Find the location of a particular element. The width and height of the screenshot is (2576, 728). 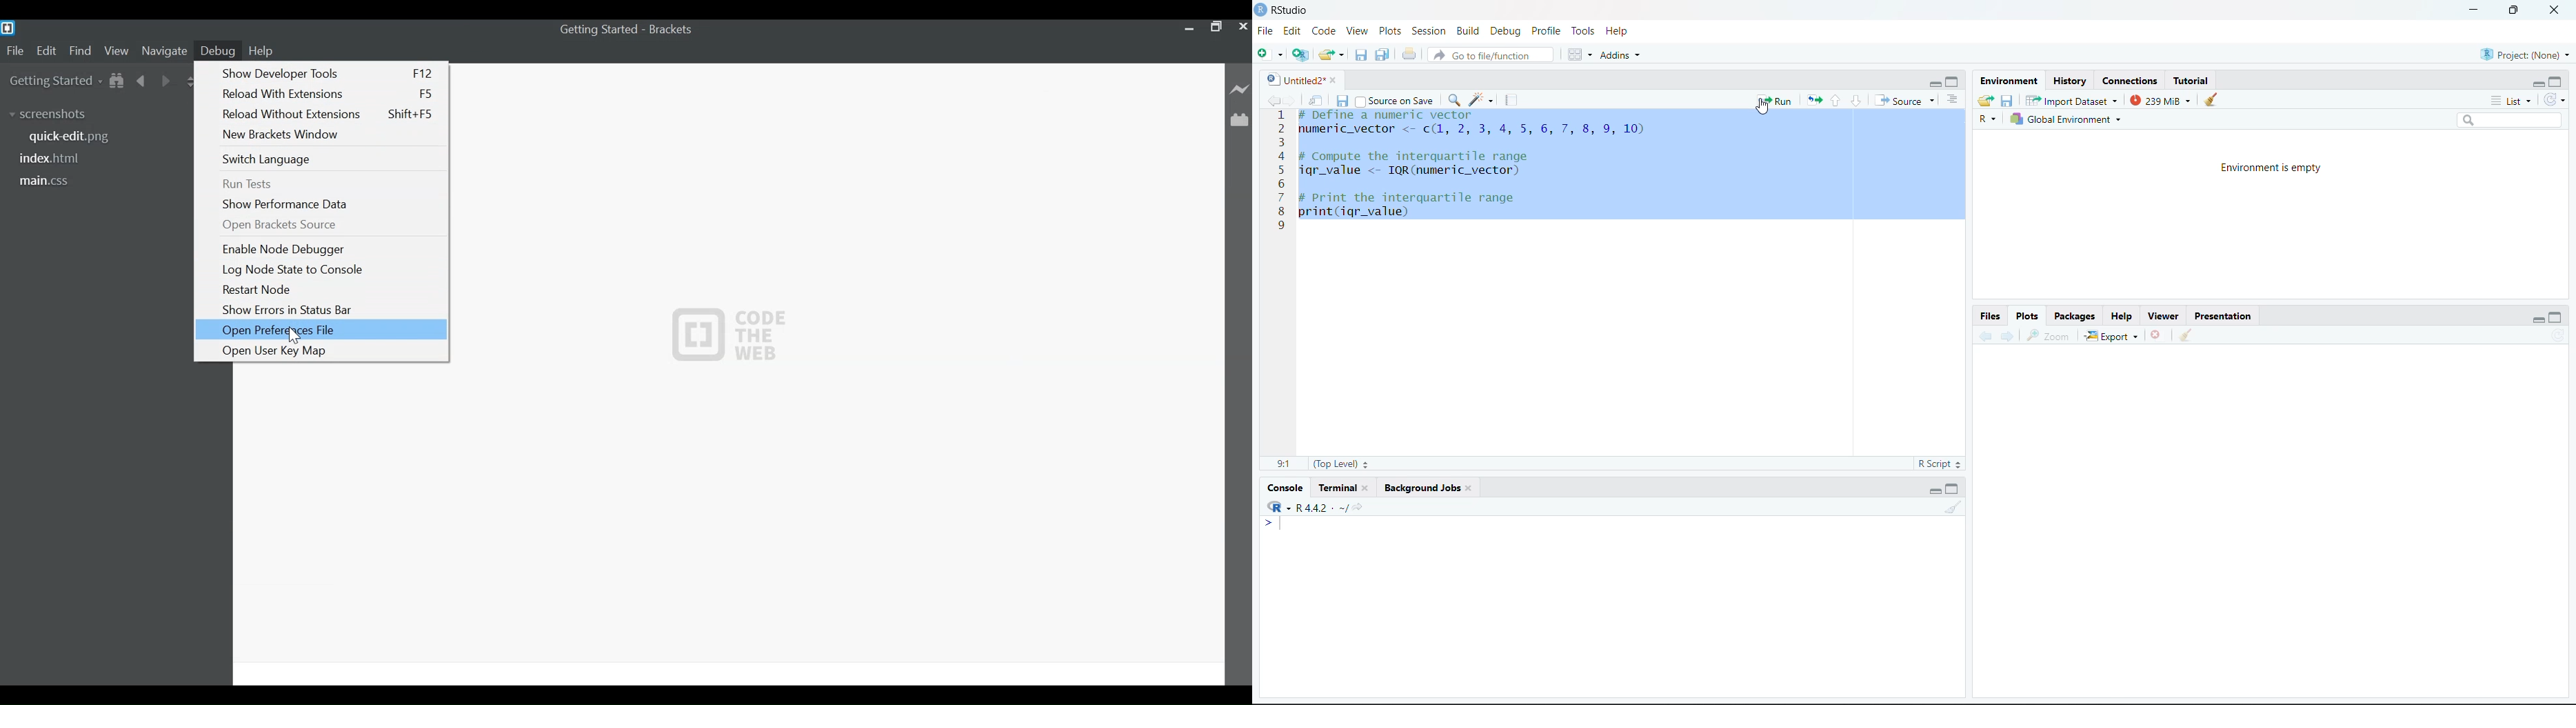

Minimize is located at coordinates (2537, 320).